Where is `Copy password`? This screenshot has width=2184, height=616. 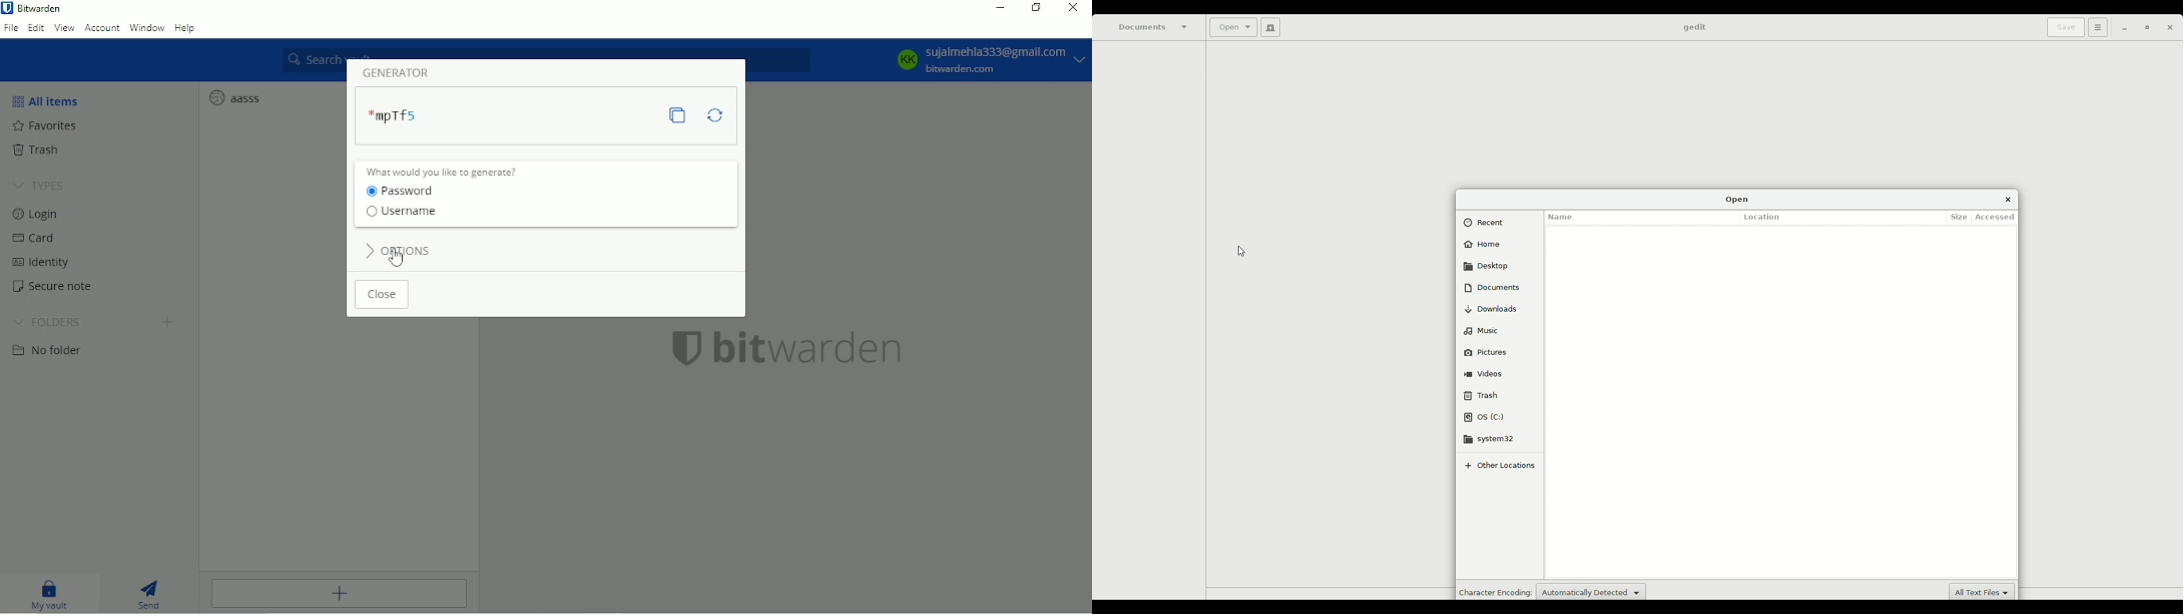 Copy password is located at coordinates (679, 115).